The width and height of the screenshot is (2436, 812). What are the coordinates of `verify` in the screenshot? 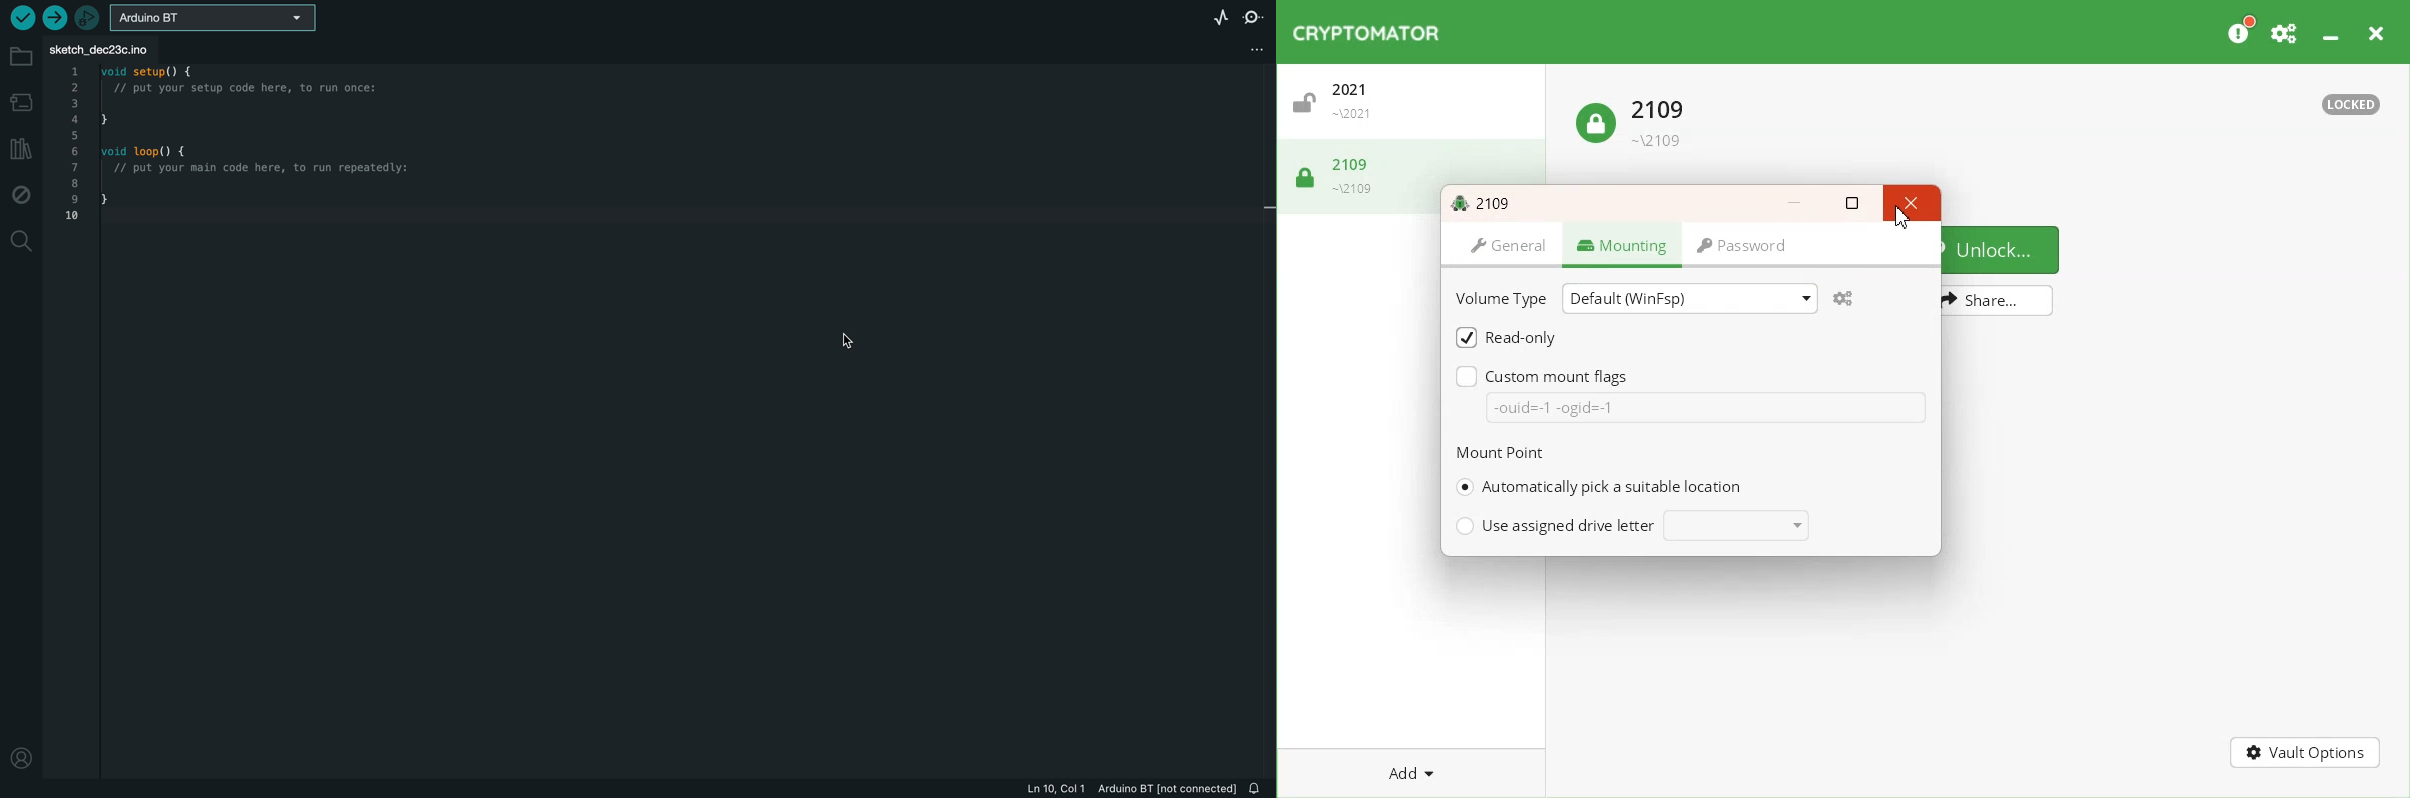 It's located at (23, 18).